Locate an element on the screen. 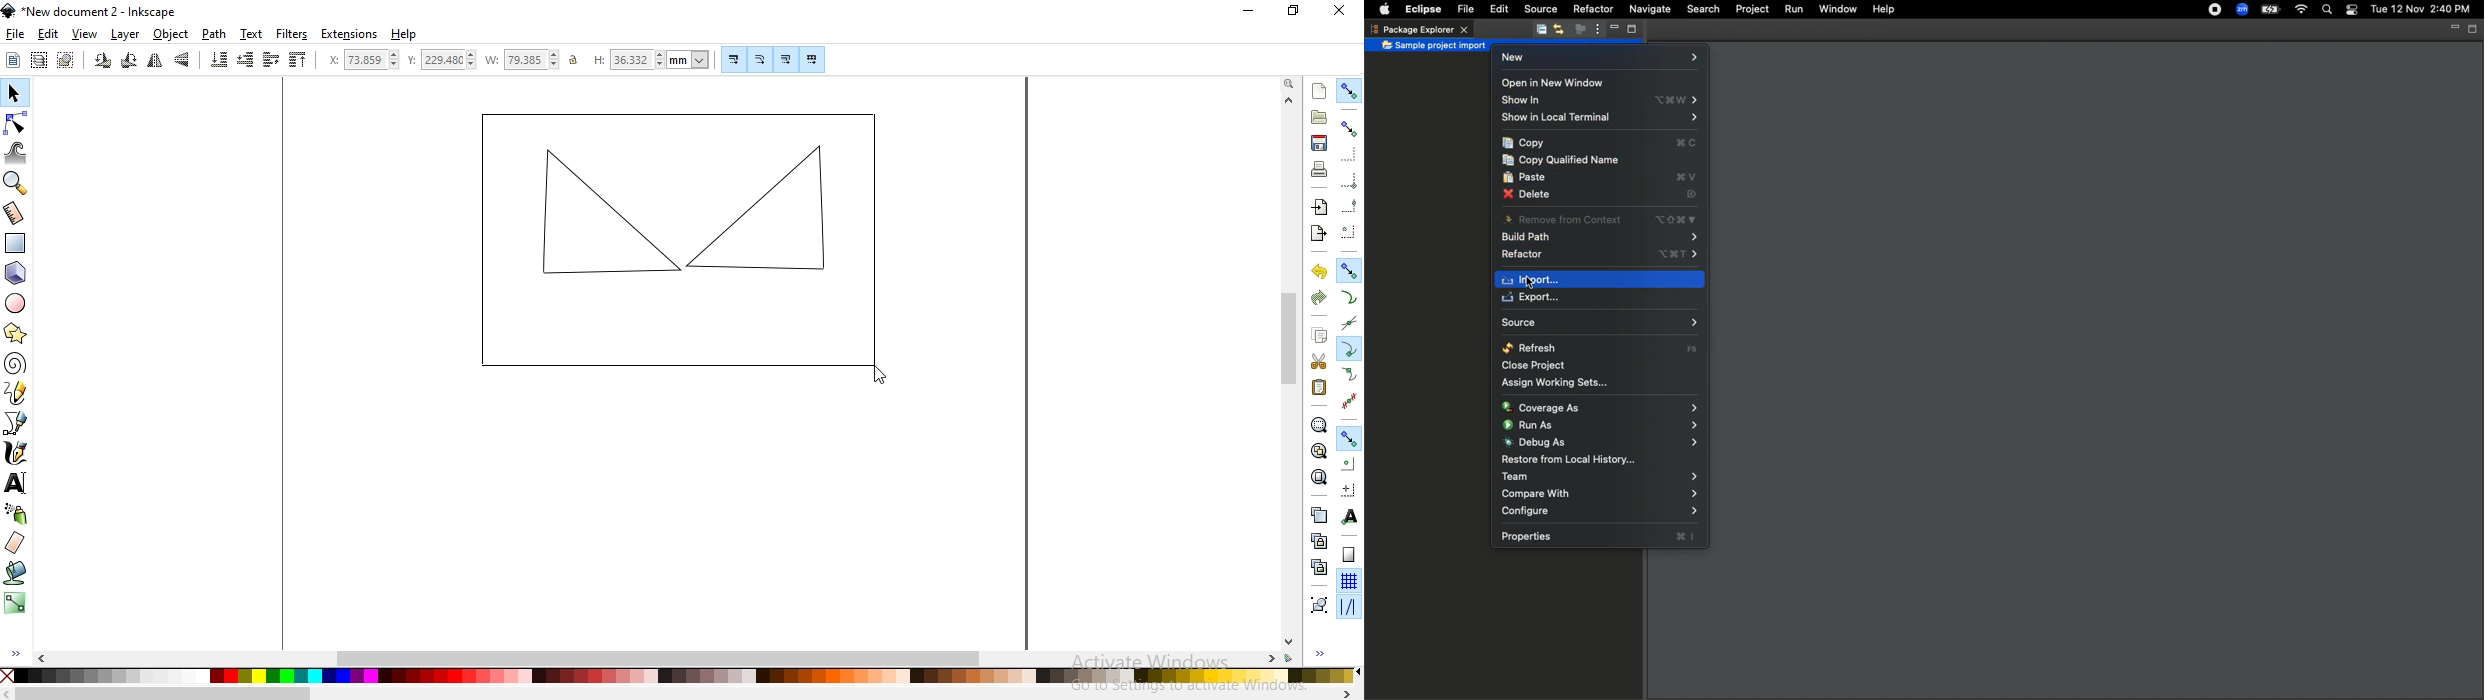 This screenshot has width=2492, height=700. Open in new window is located at coordinates (1552, 83).